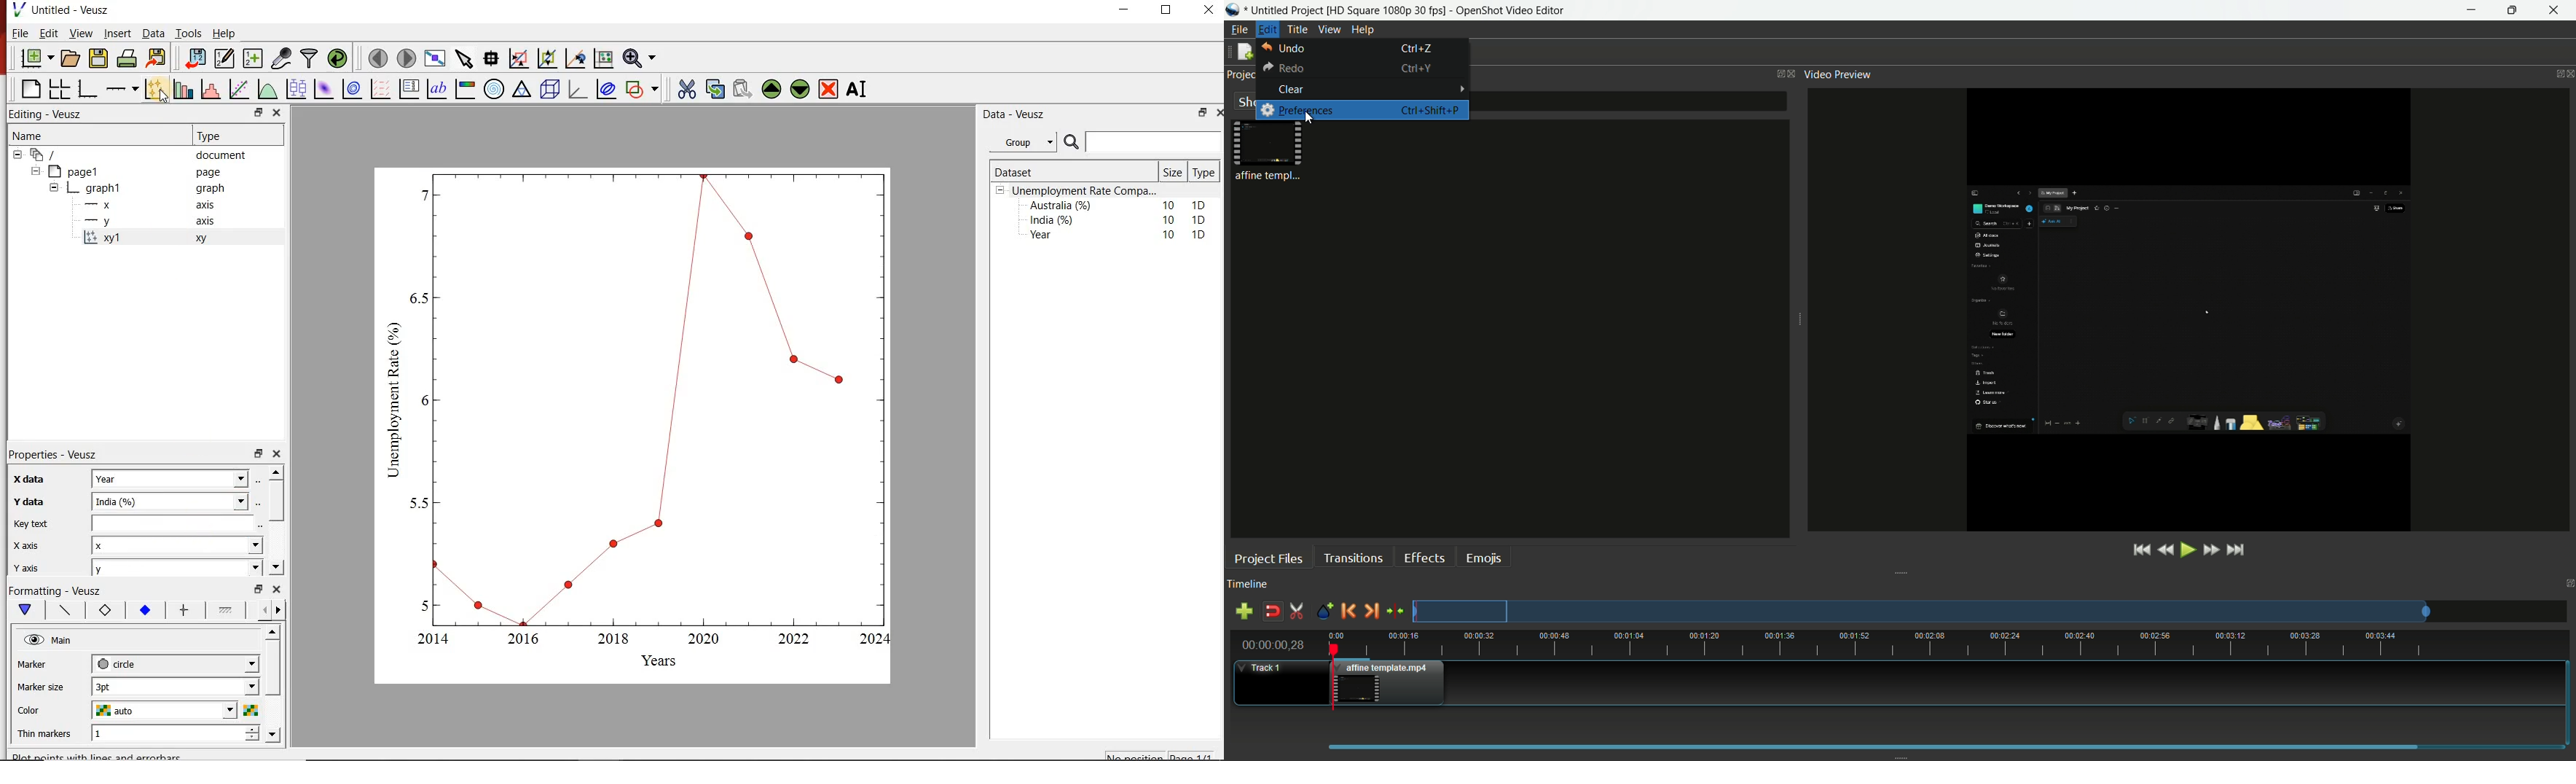 This screenshot has width=2576, height=784. Describe the element at coordinates (519, 59) in the screenshot. I see `click or draw rectangle on the zoom graph axes` at that location.